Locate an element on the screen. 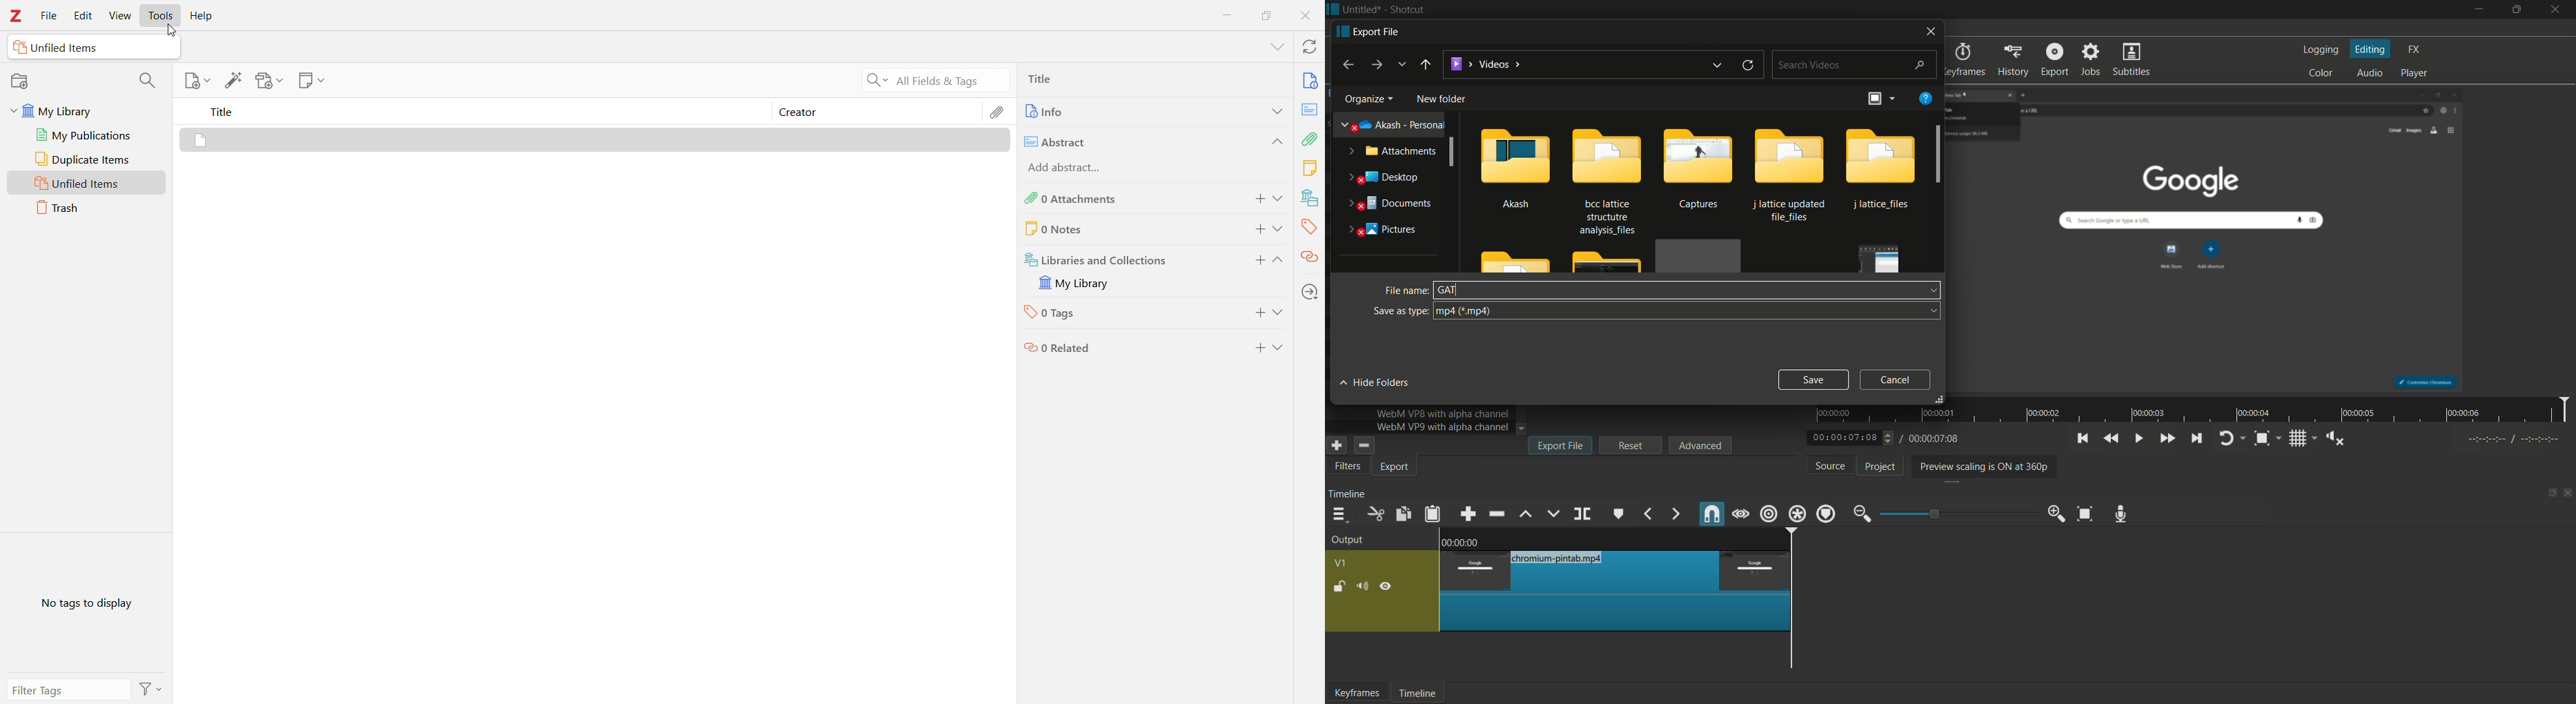  View is located at coordinates (120, 15).